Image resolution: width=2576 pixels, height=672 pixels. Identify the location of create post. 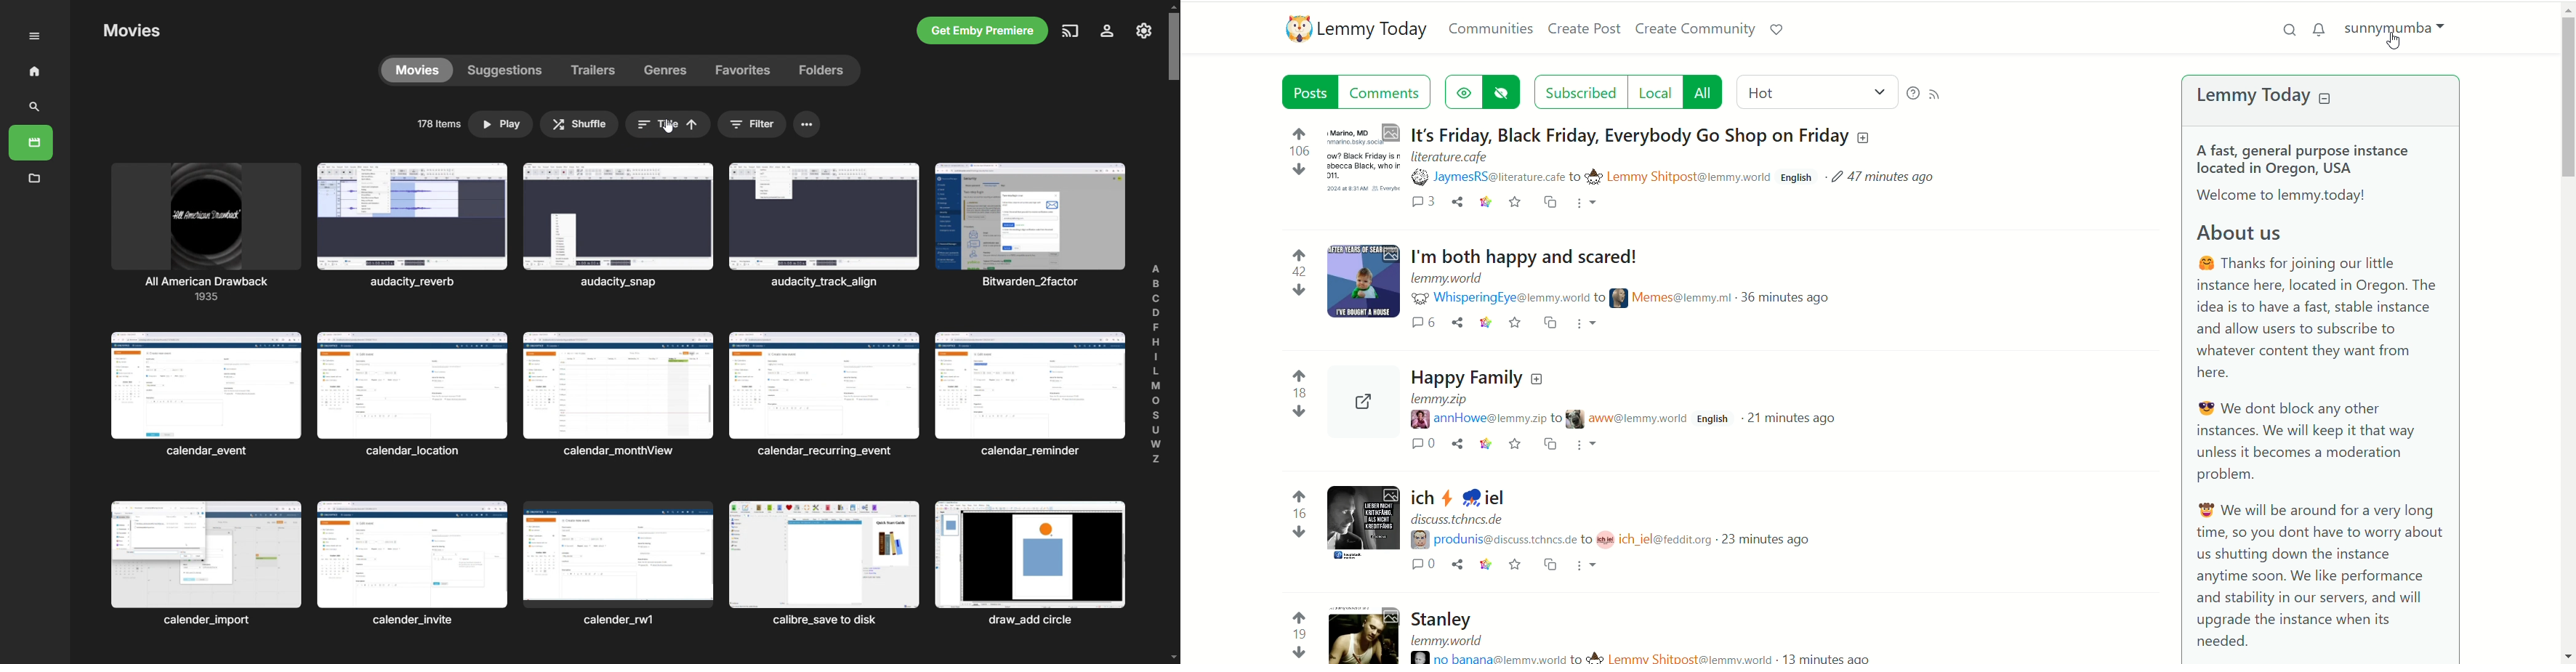
(1585, 31).